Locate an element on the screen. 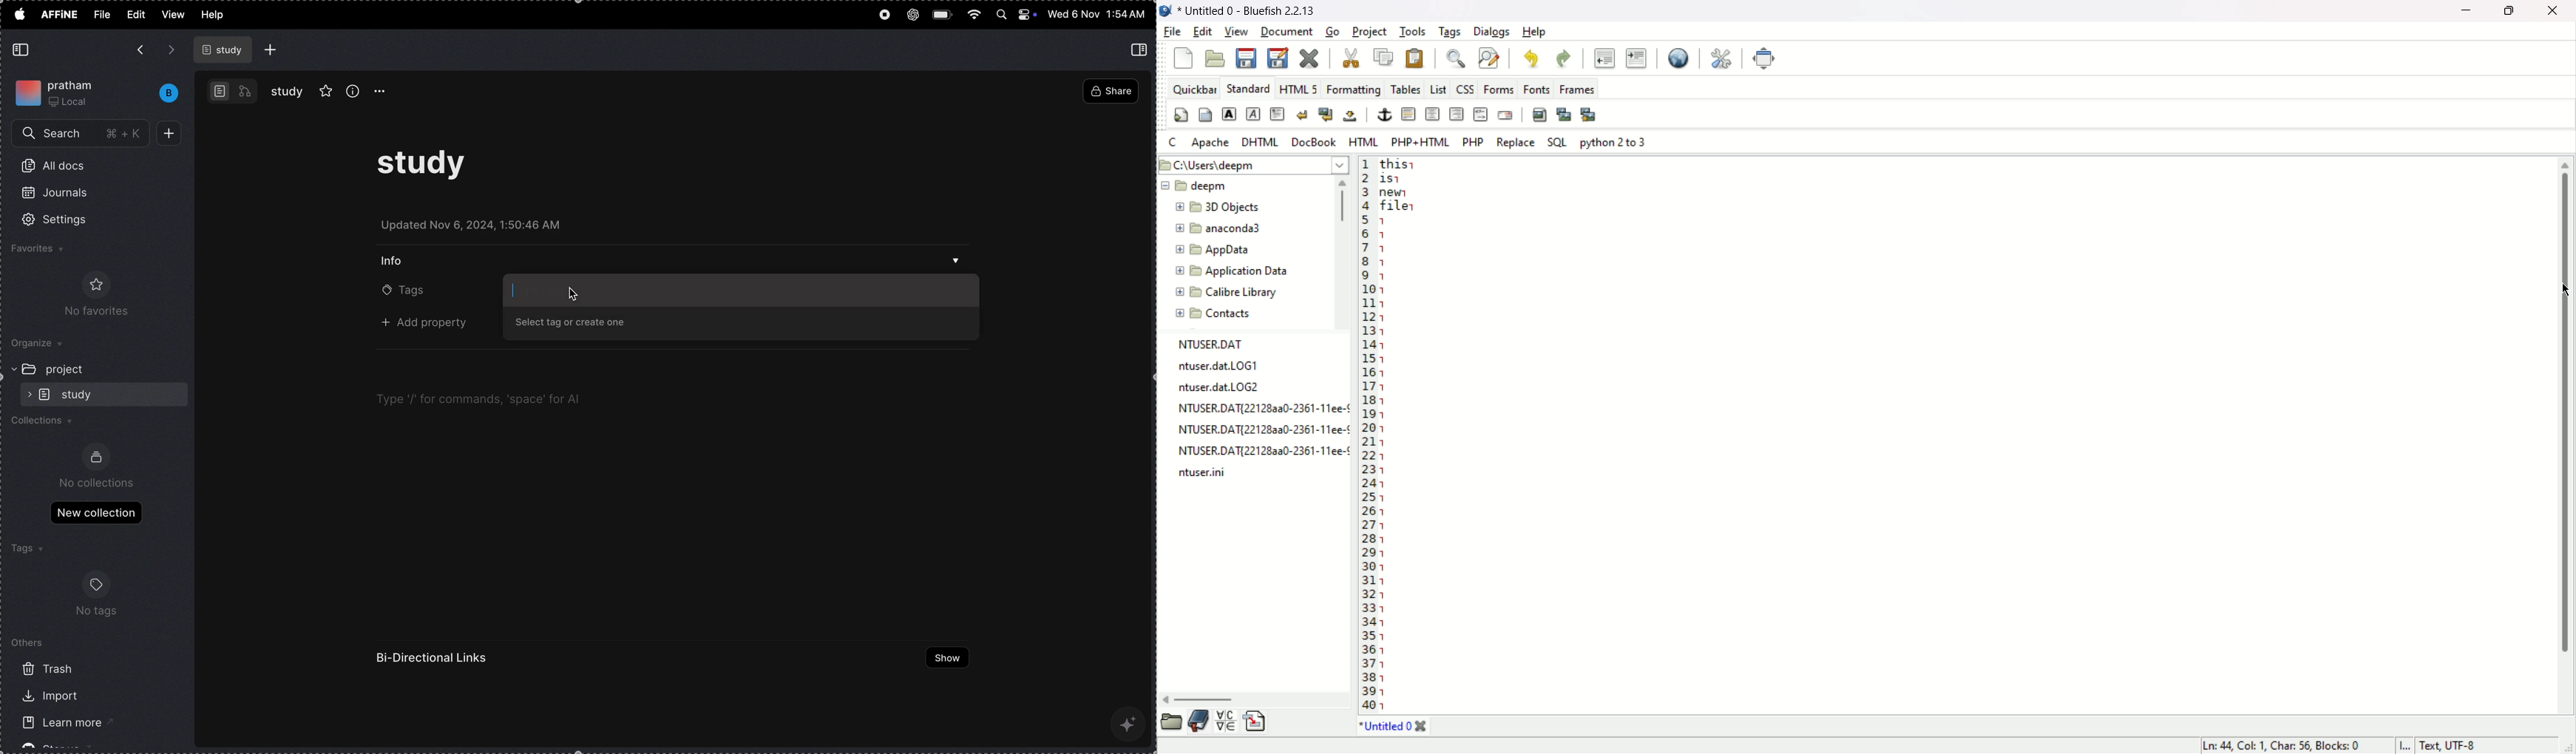  HTML comment is located at coordinates (1479, 114).